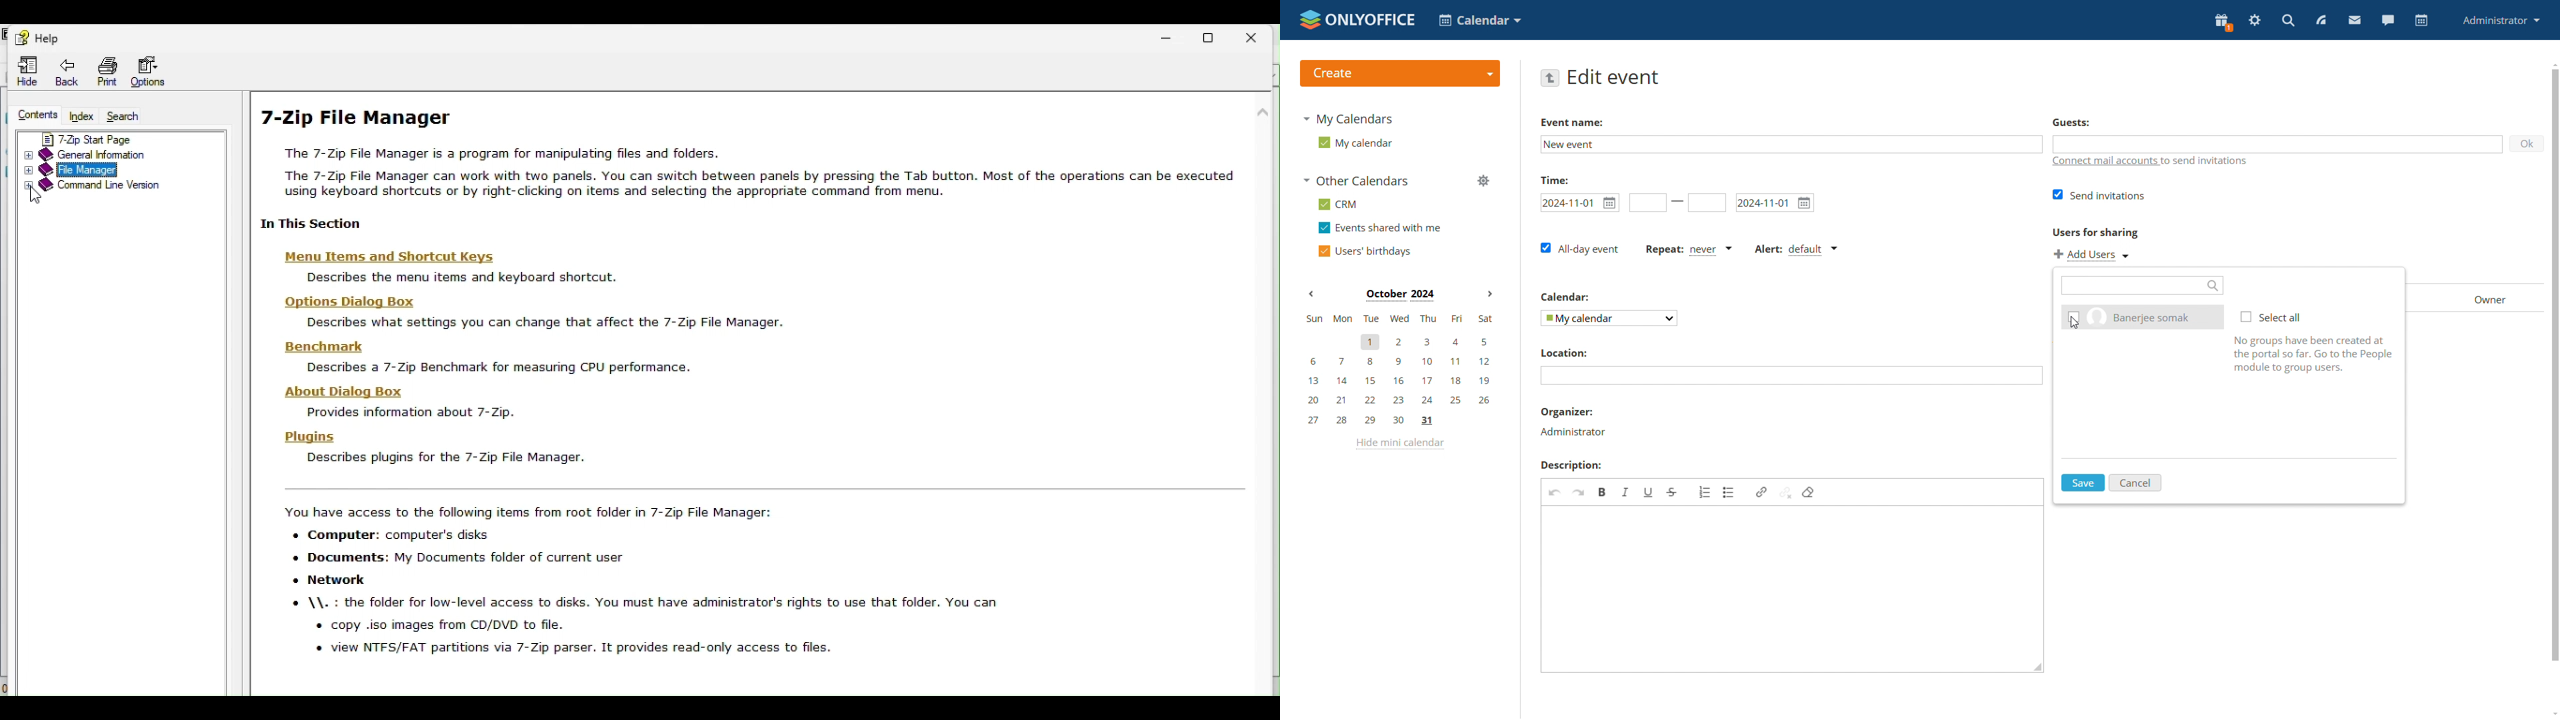 The height and width of the screenshot is (728, 2576). What do you see at coordinates (1262, 34) in the screenshot?
I see `Close ` at bounding box center [1262, 34].